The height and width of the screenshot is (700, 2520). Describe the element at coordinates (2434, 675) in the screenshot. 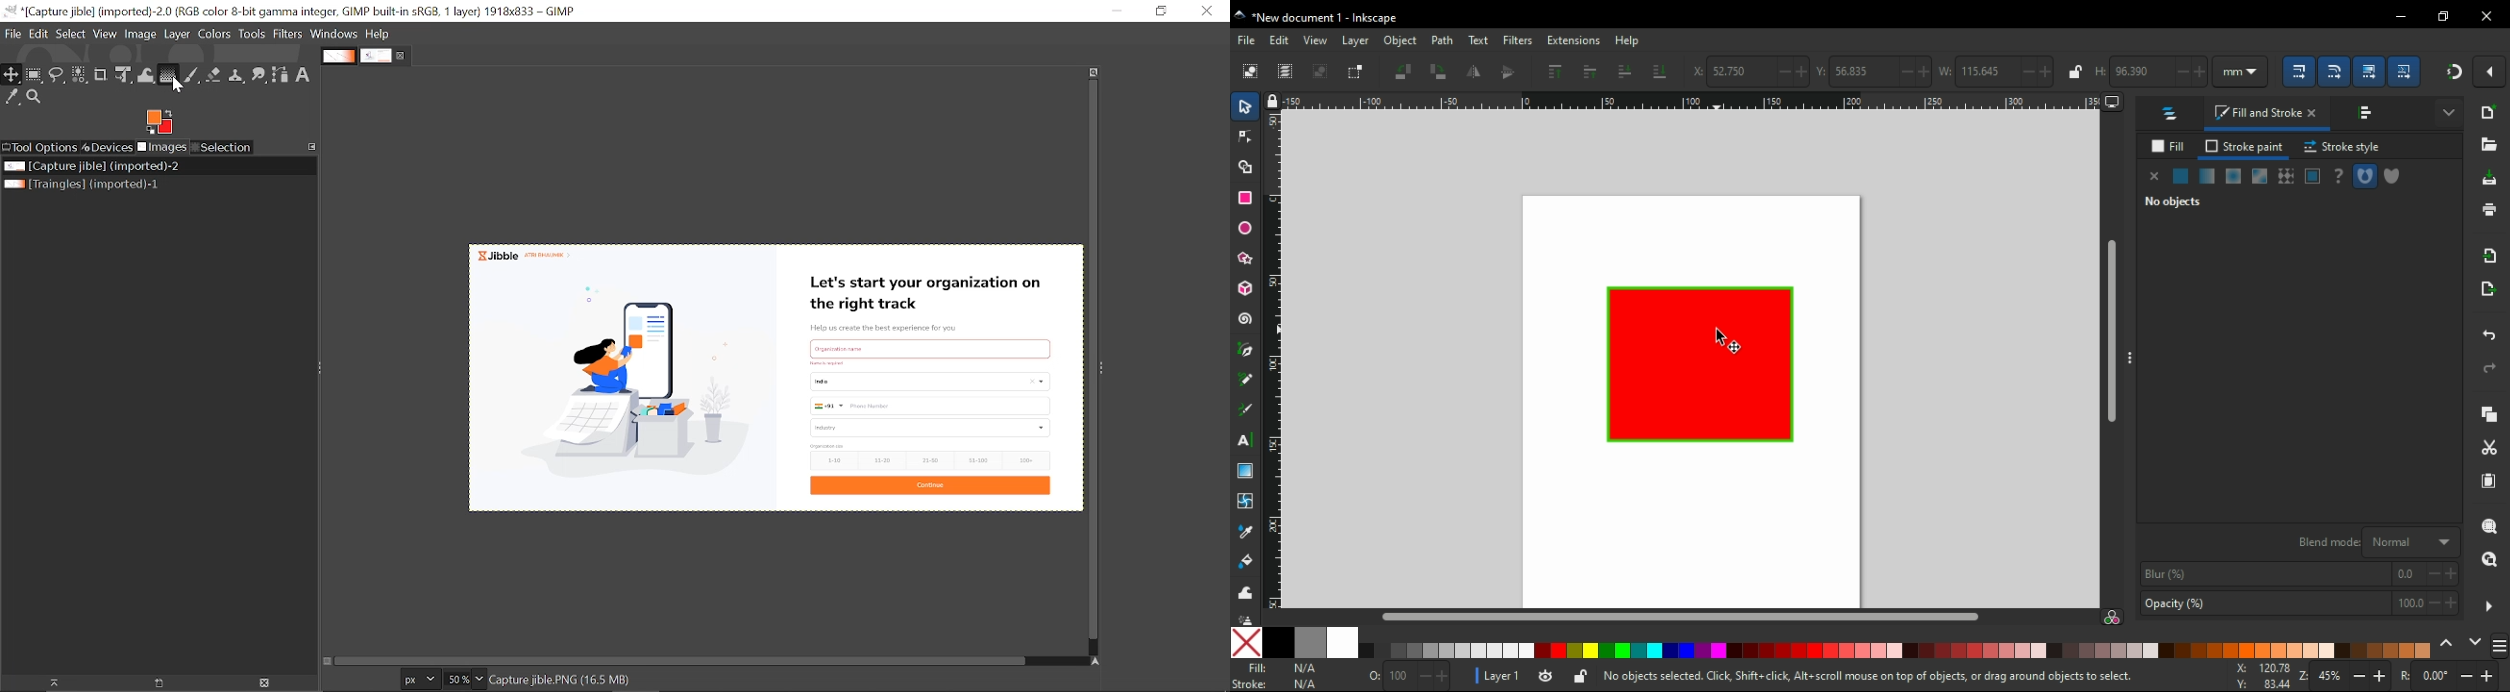

I see `0` at that location.